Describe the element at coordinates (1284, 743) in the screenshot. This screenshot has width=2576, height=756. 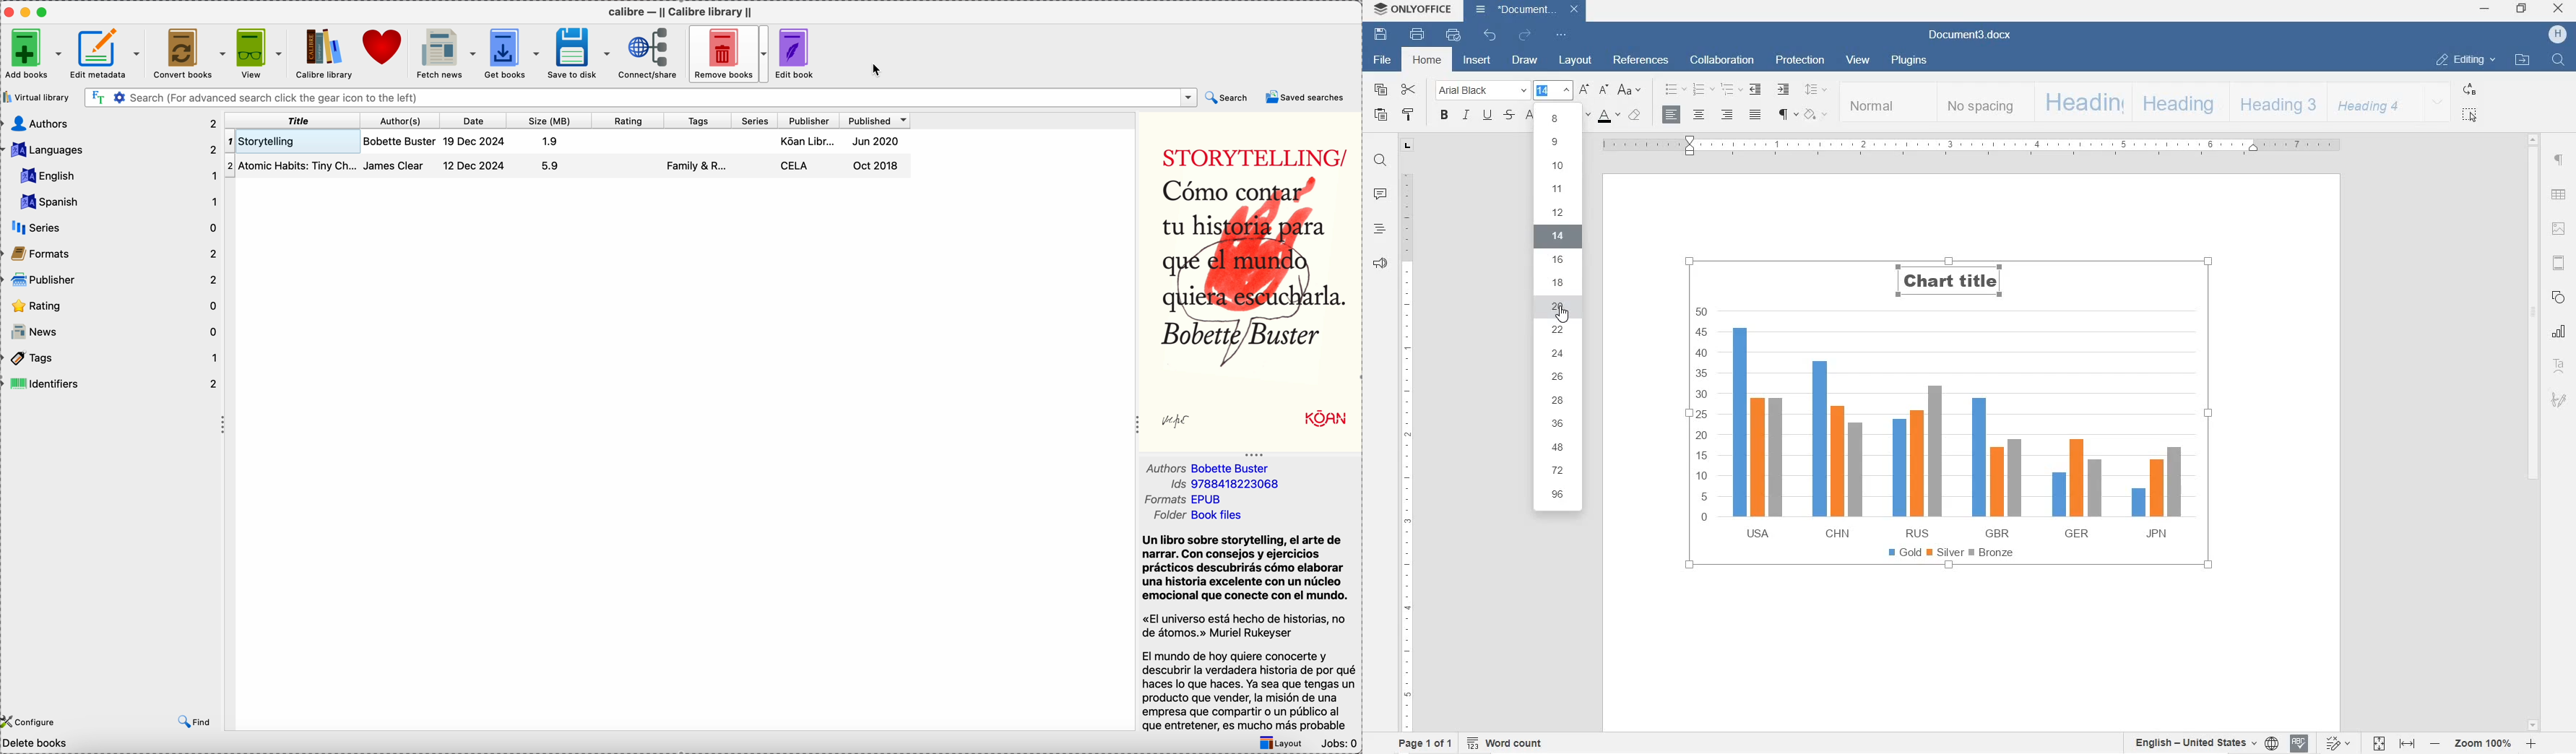
I see `layout` at that location.